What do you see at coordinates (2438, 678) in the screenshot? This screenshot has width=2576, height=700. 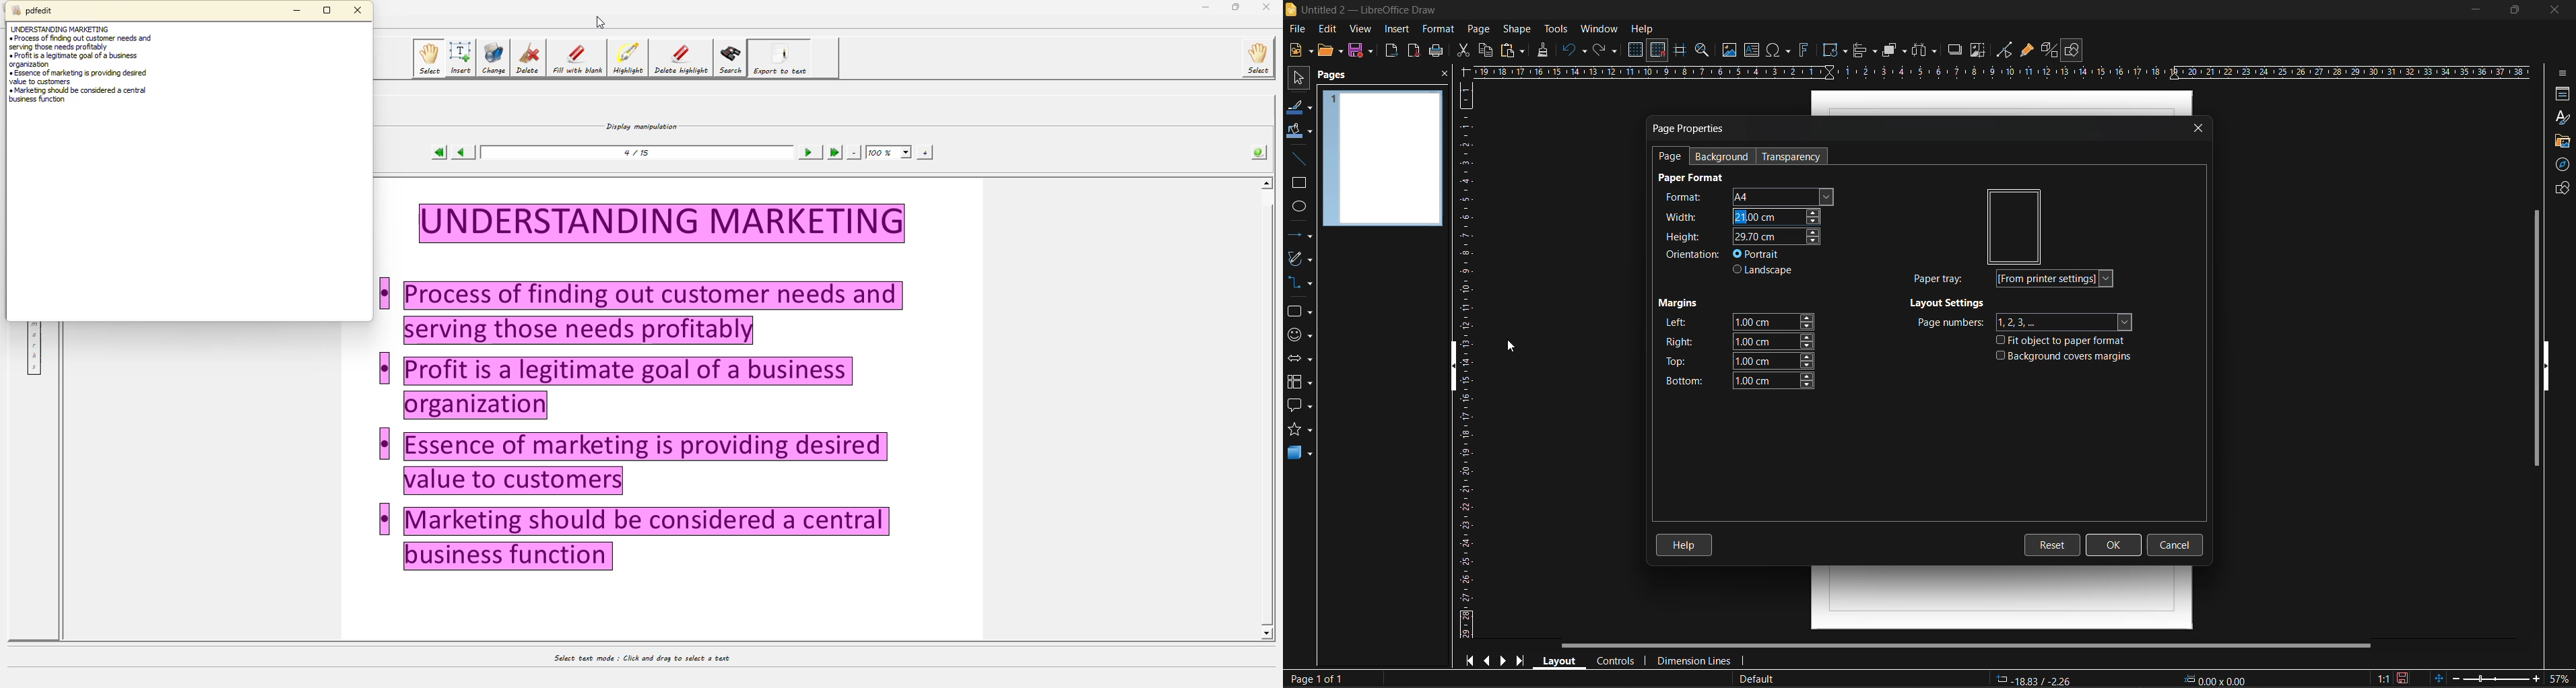 I see `fit page to current window` at bounding box center [2438, 678].